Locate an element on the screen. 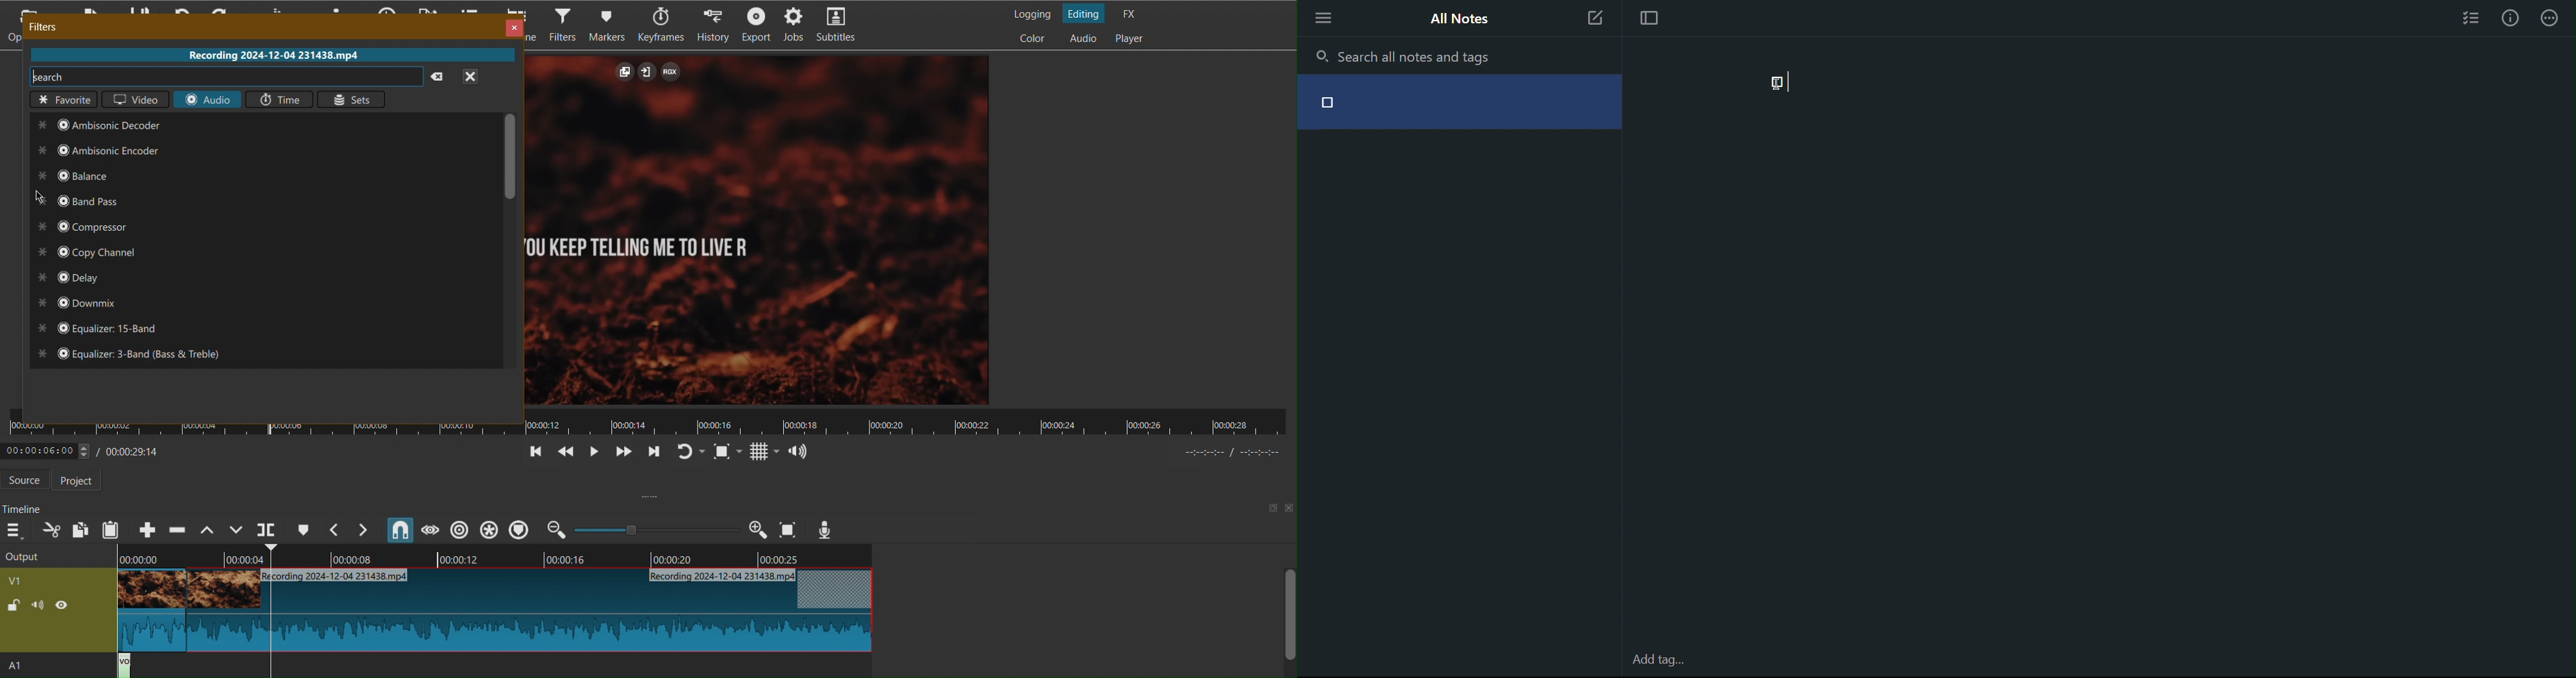 Image resolution: width=2576 pixels, height=700 pixels. Scroll is located at coordinates (1286, 621).